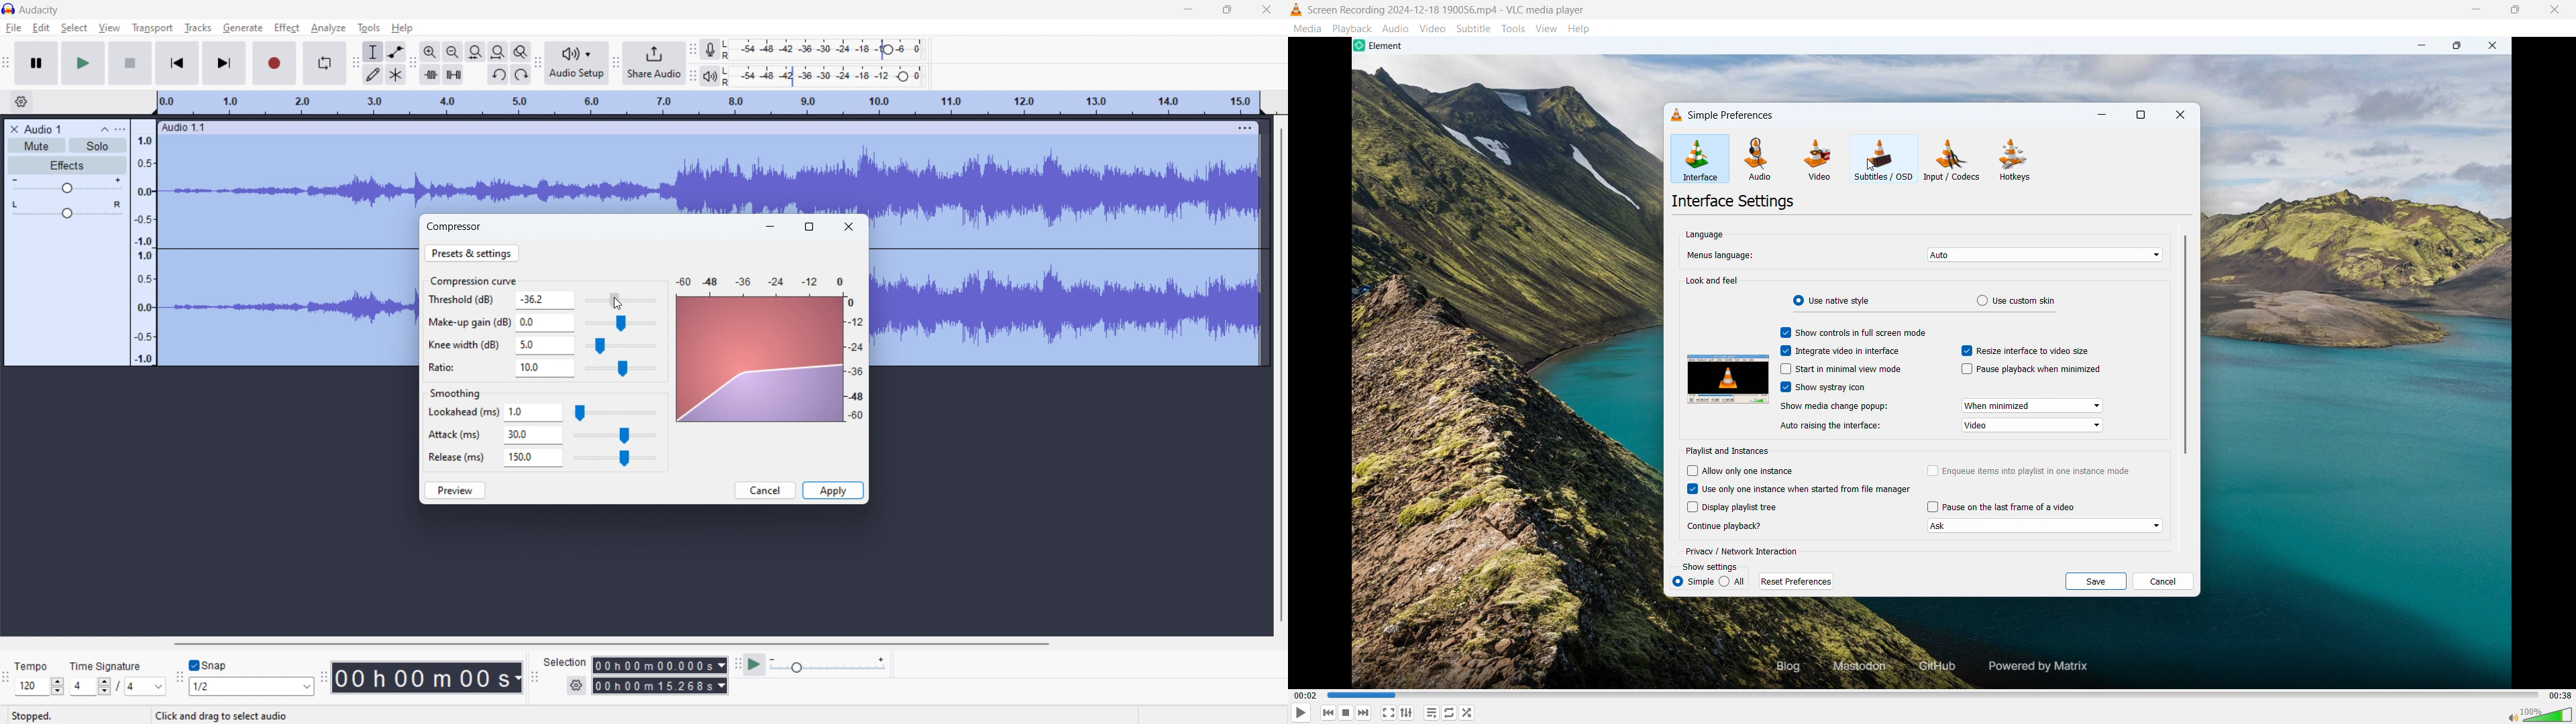 The height and width of the screenshot is (728, 2576). Describe the element at coordinates (616, 62) in the screenshot. I see `share audio toolbar` at that location.